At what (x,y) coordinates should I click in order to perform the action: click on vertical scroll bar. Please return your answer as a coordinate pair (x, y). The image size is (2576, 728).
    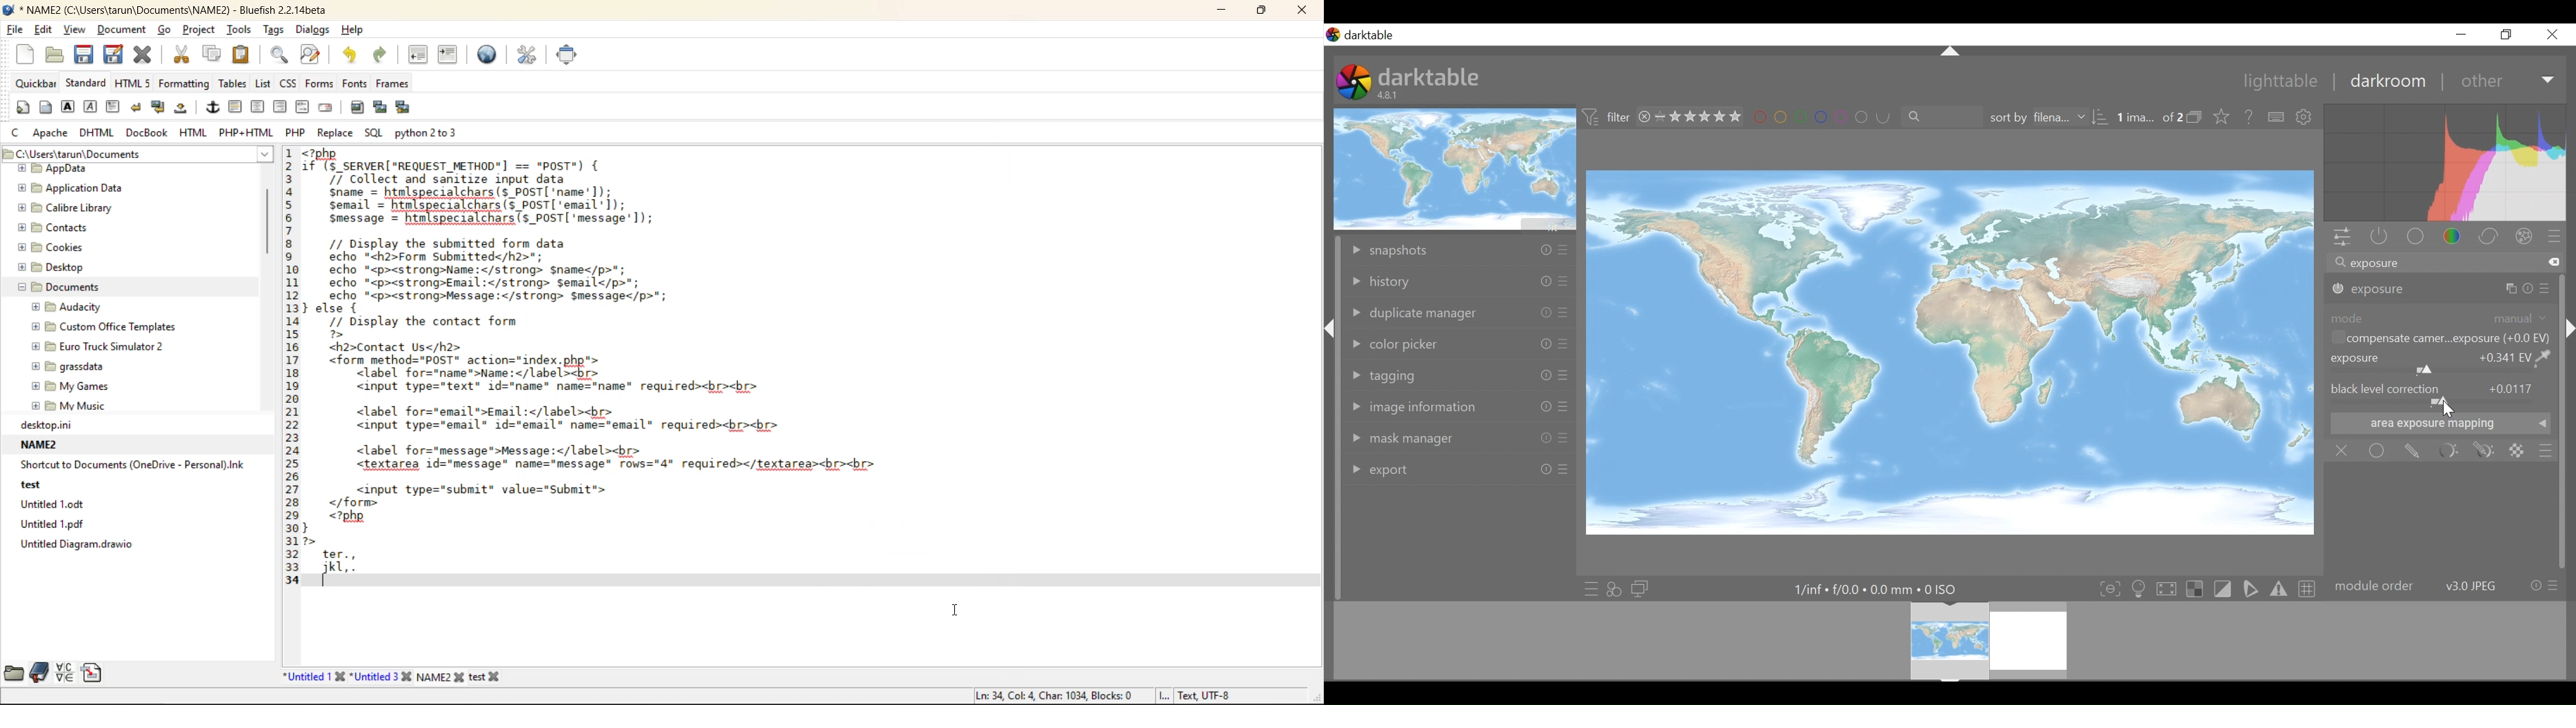
    Looking at the image, I should click on (269, 230).